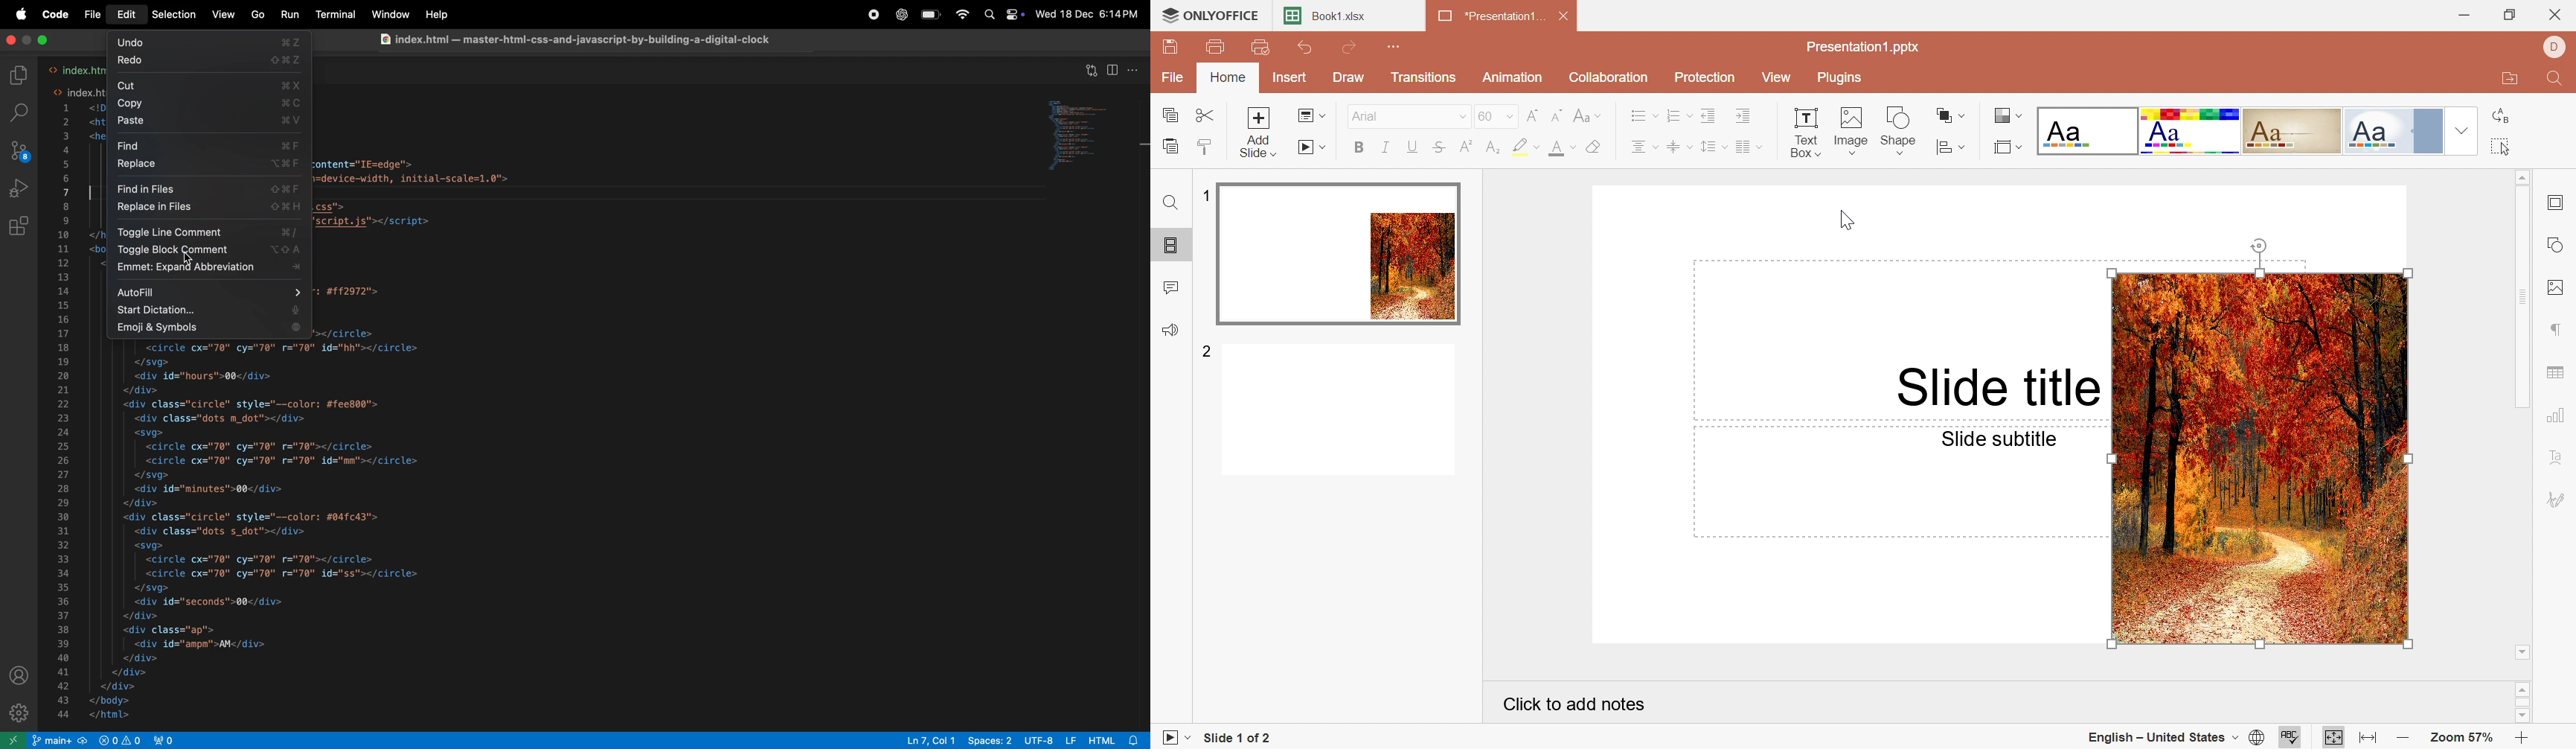 The width and height of the screenshot is (2576, 756). I want to click on Feedback & support, so click(1170, 330).